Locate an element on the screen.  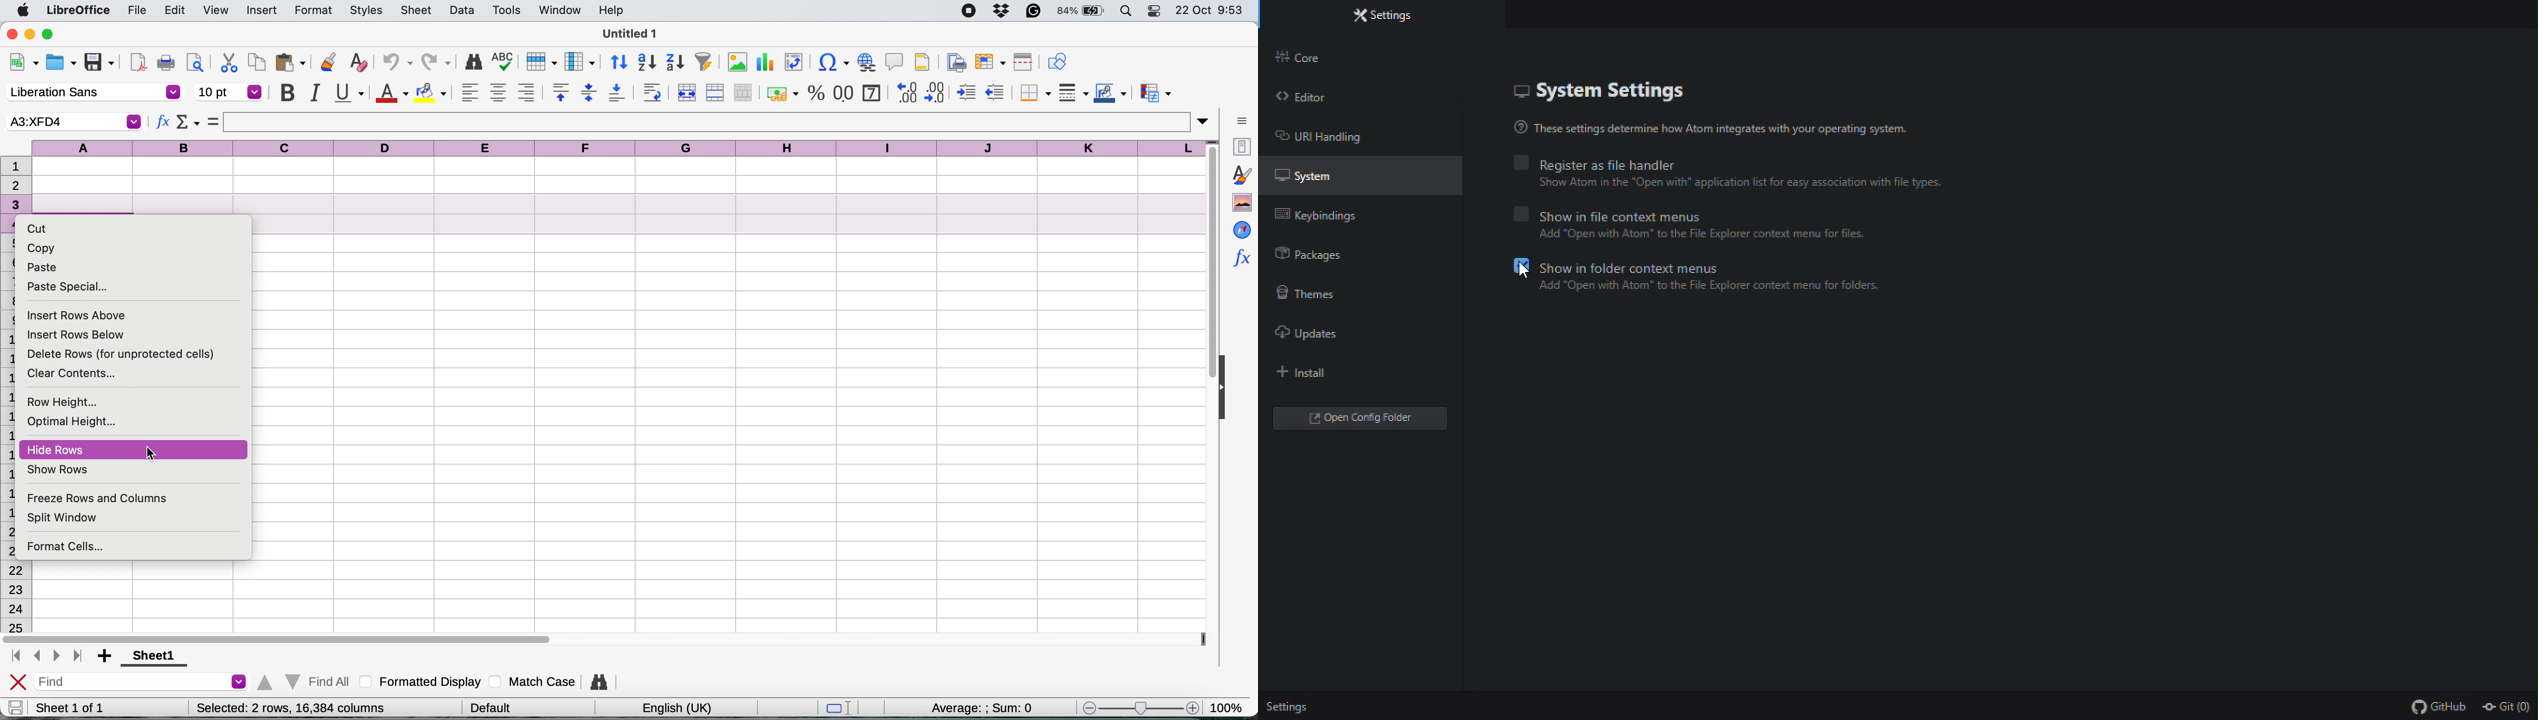
clone formatting is located at coordinates (327, 63).